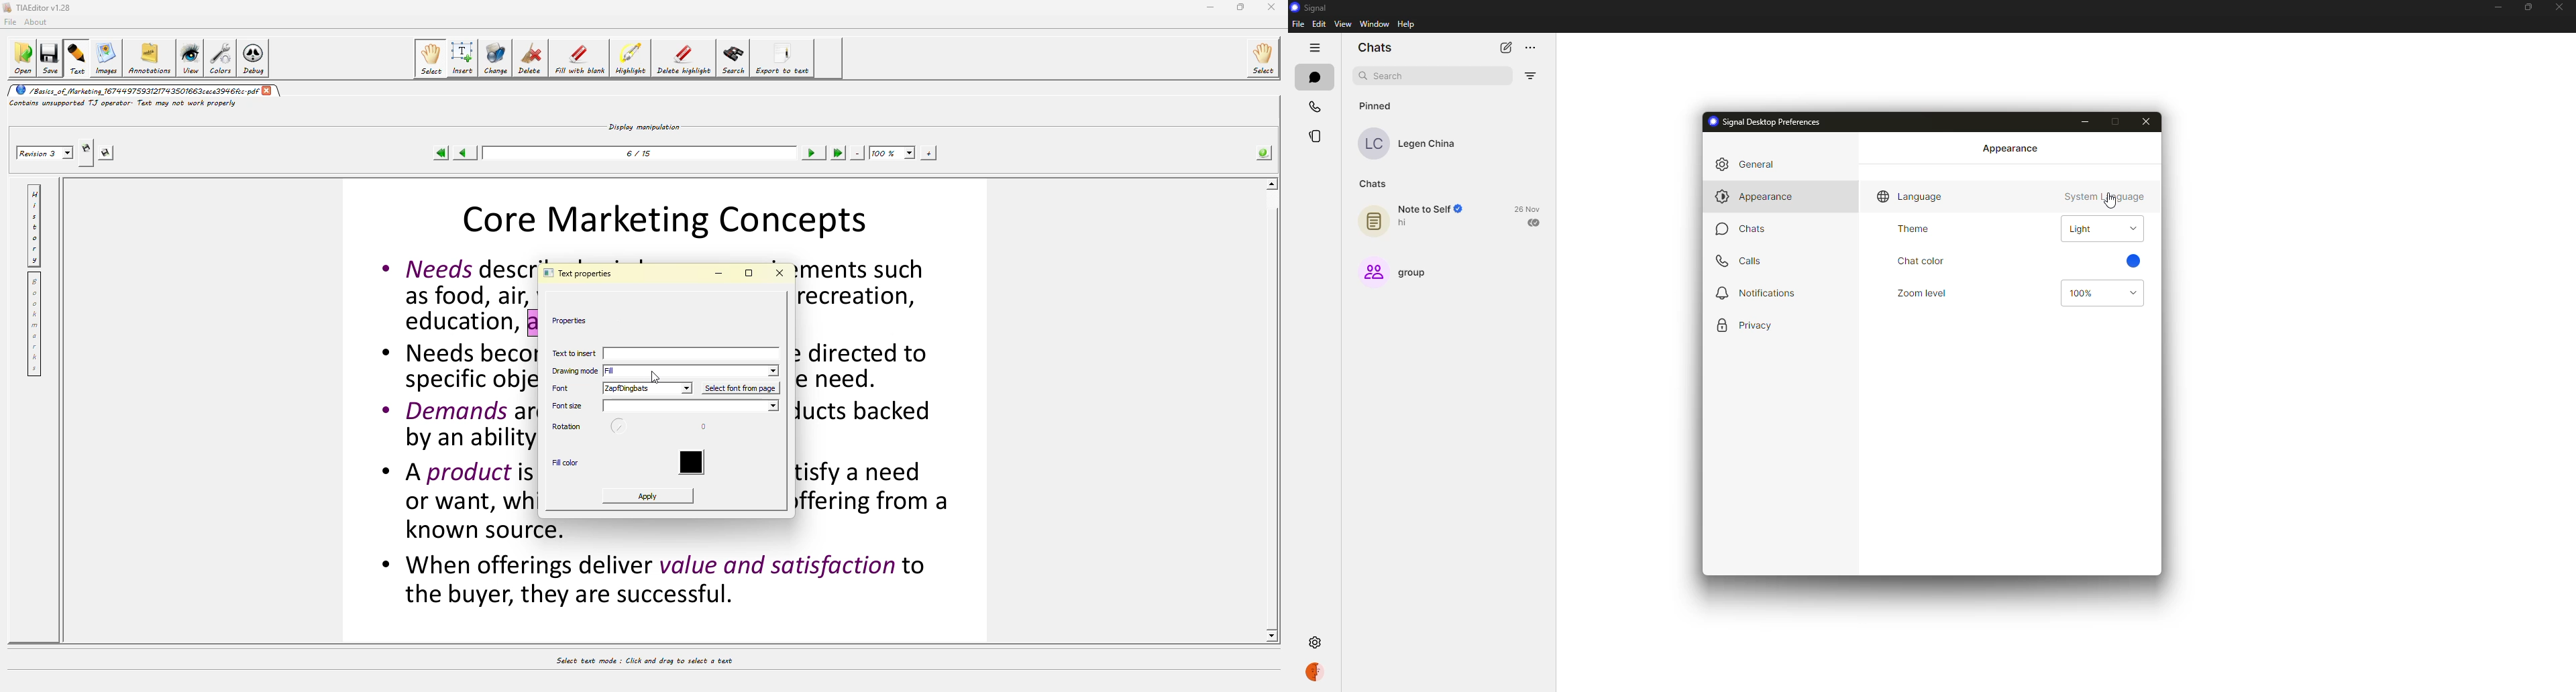  Describe the element at coordinates (1911, 196) in the screenshot. I see `language` at that location.